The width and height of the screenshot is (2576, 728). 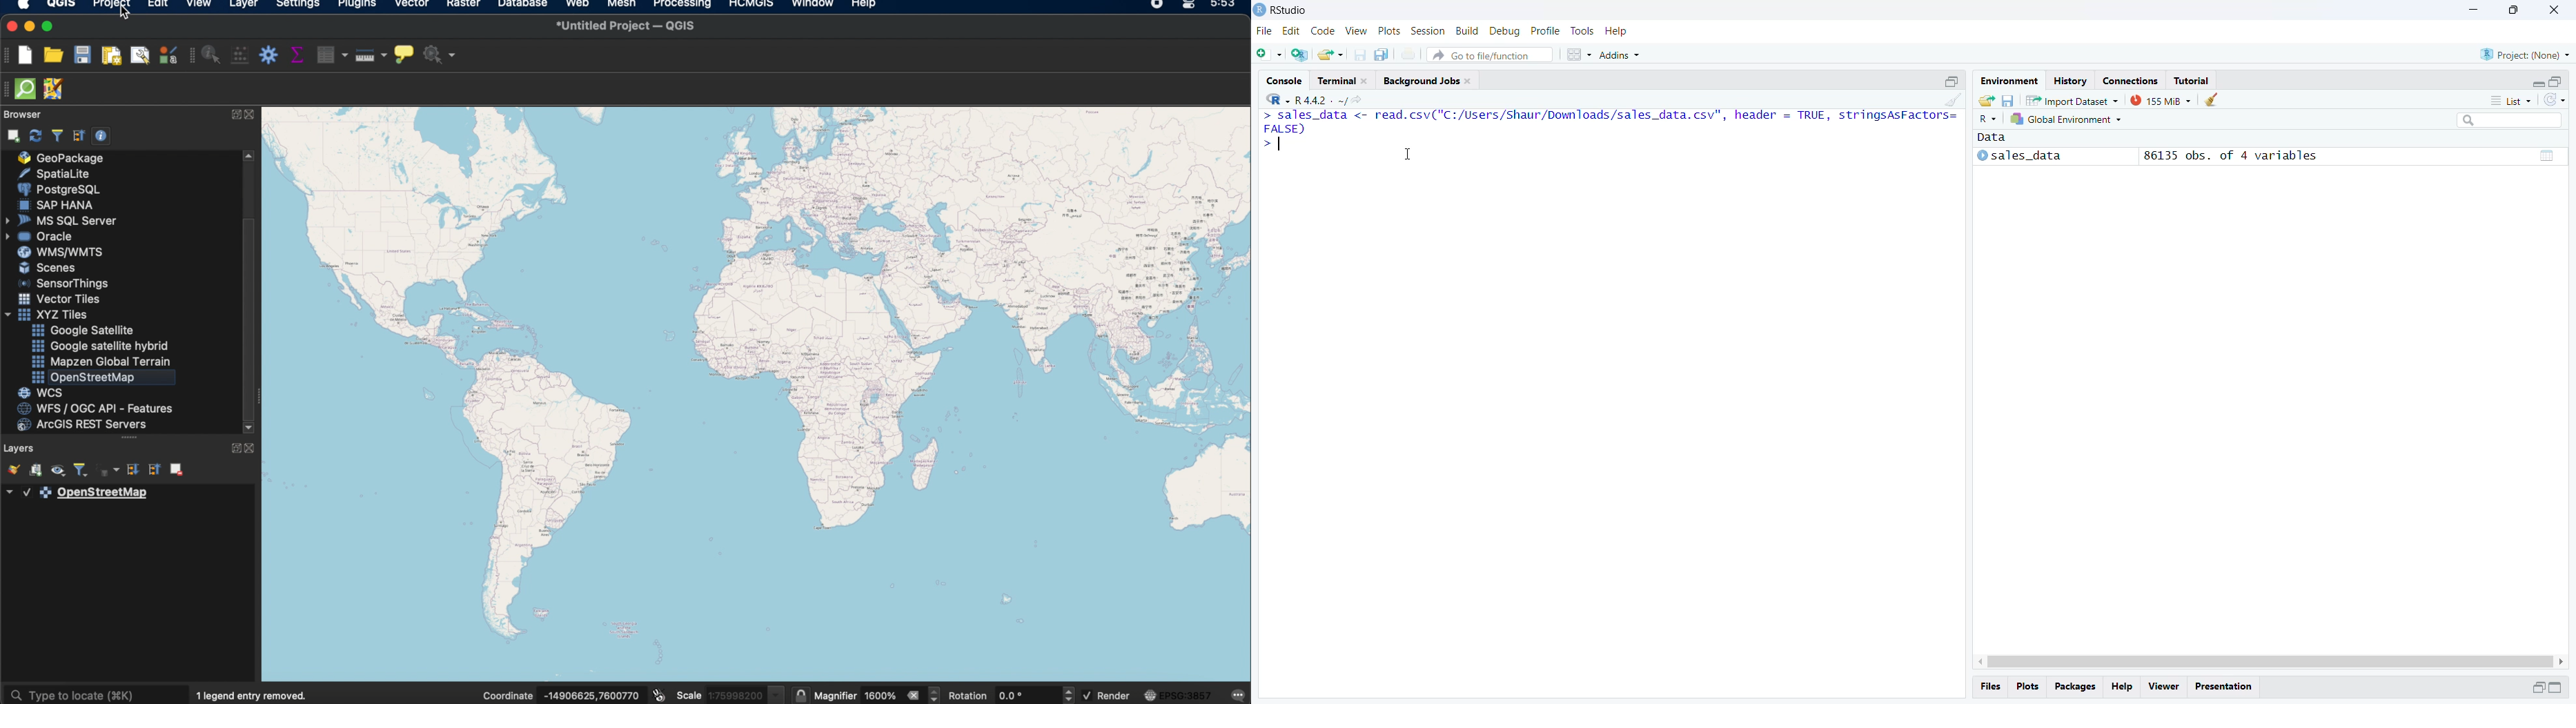 I want to click on Packages, so click(x=2076, y=688).